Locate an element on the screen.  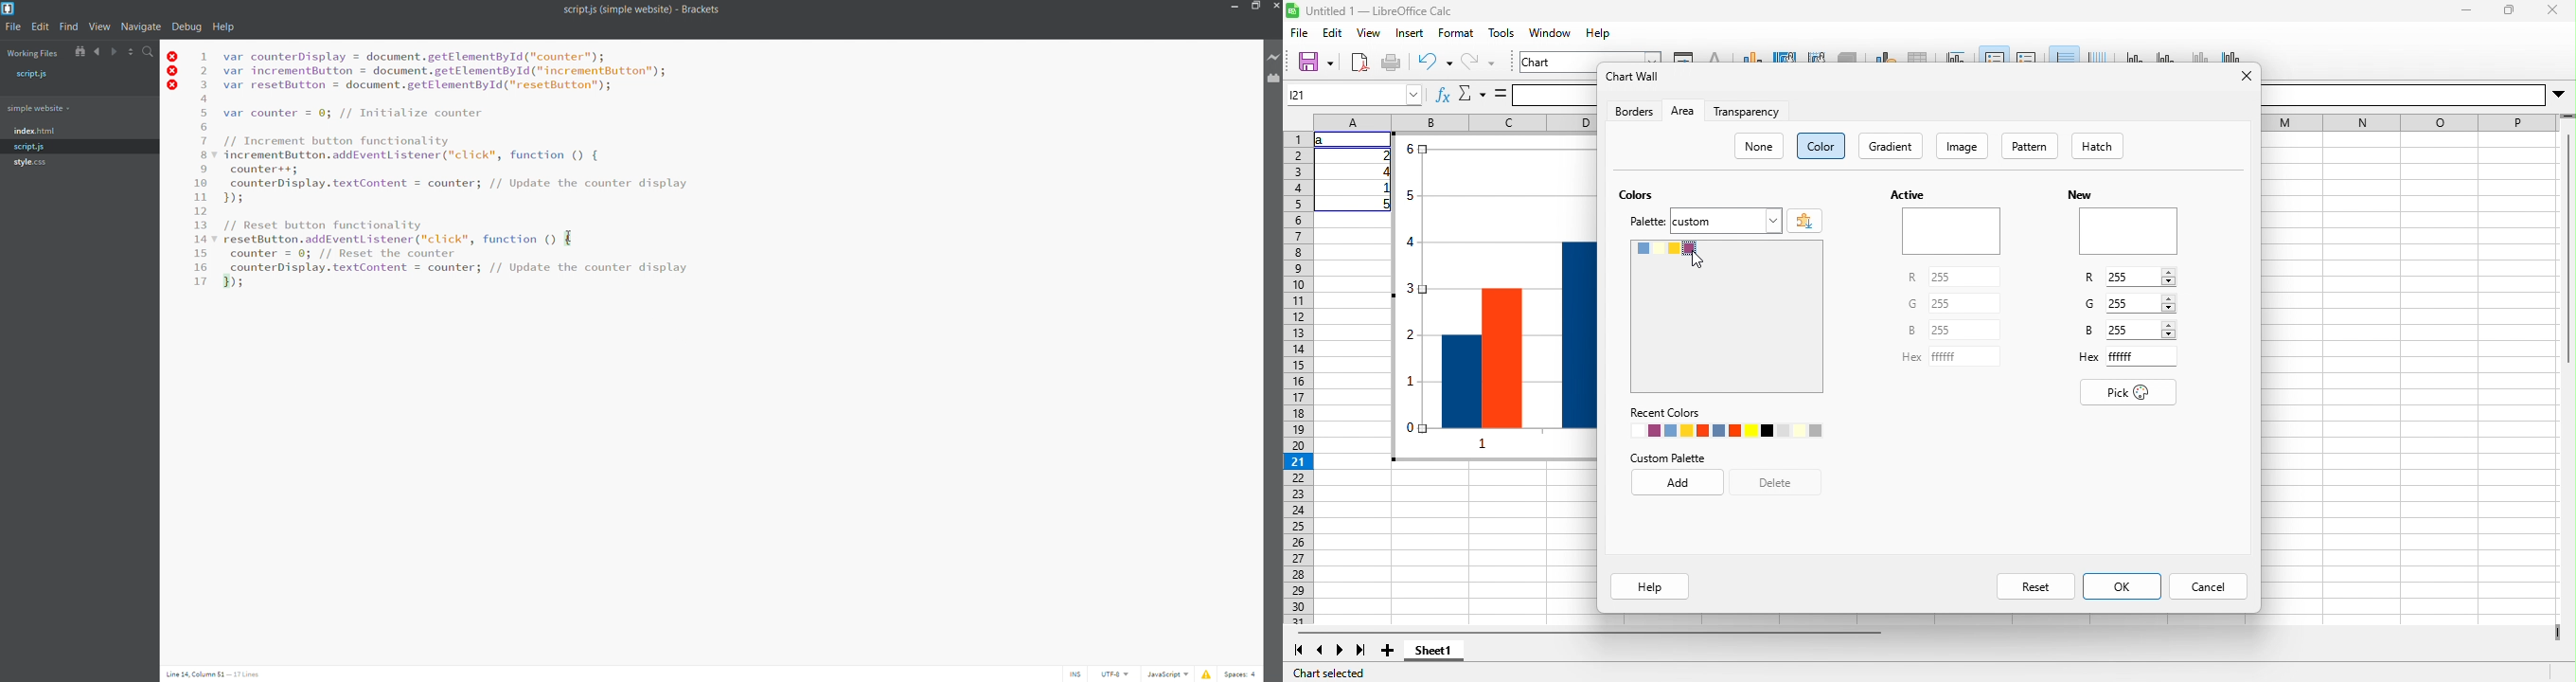
minimize is located at coordinates (2466, 10).